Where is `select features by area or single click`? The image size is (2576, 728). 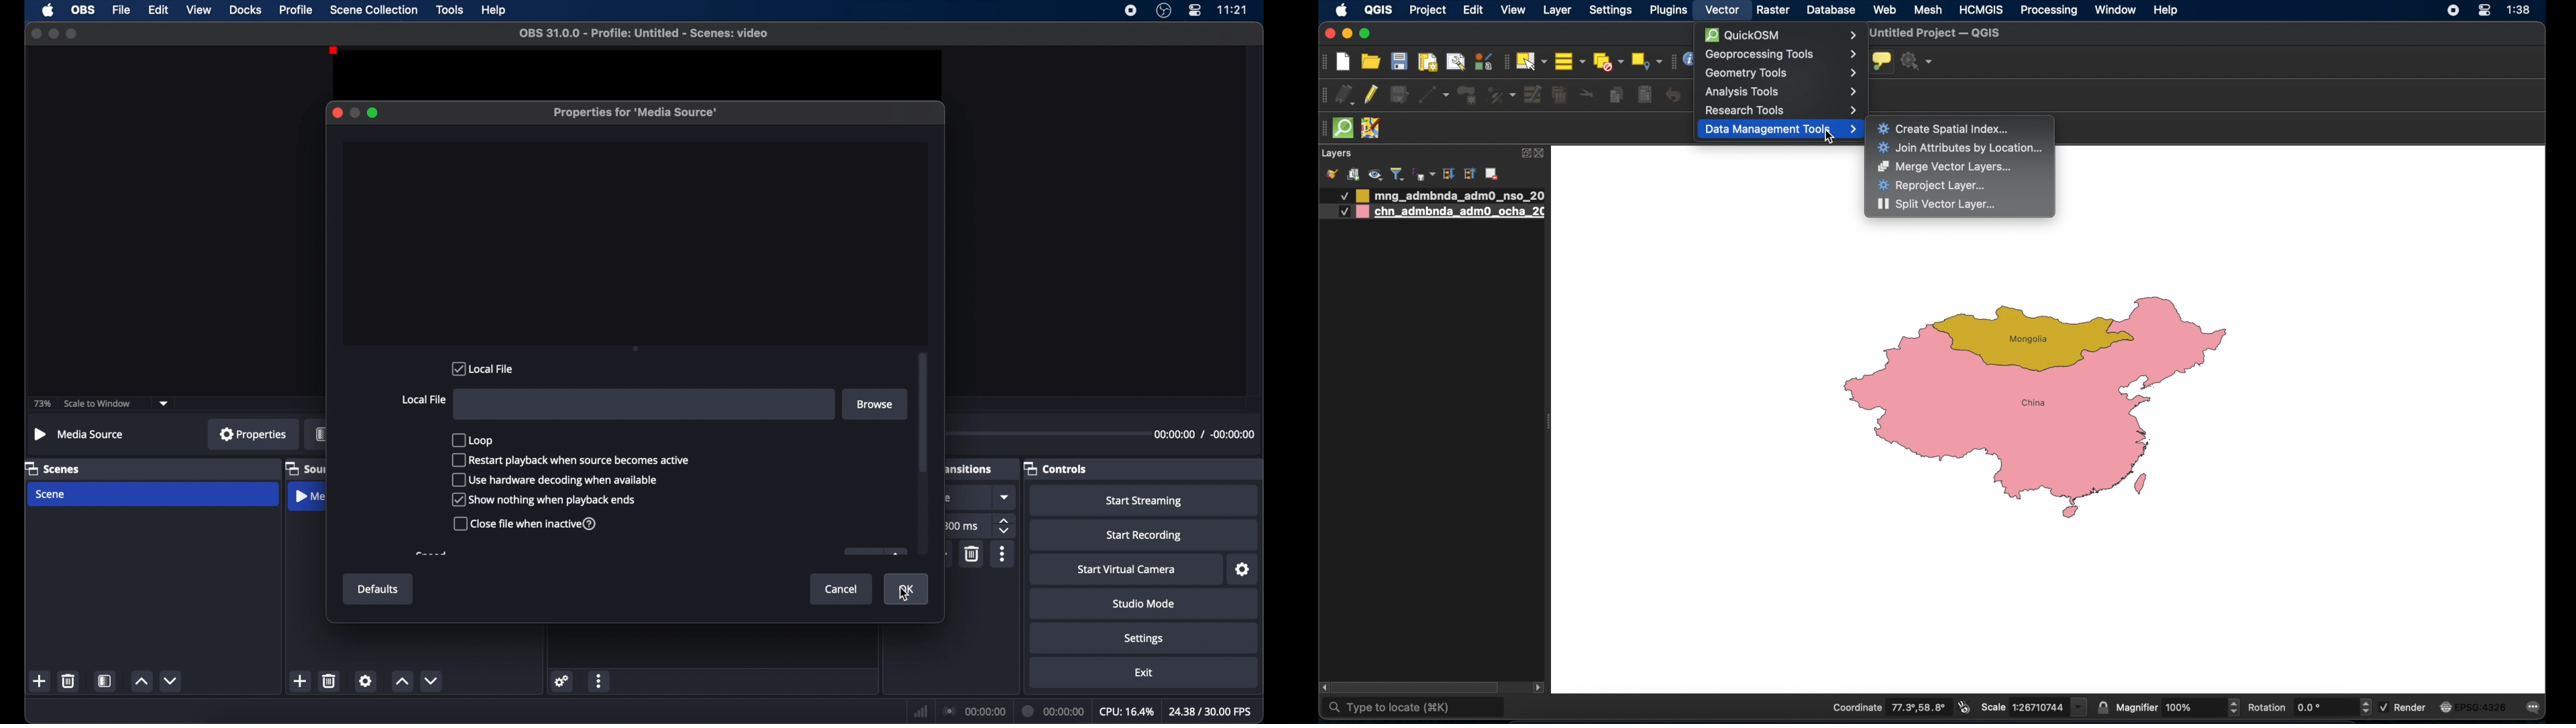
select features by area or single click is located at coordinates (1530, 61).